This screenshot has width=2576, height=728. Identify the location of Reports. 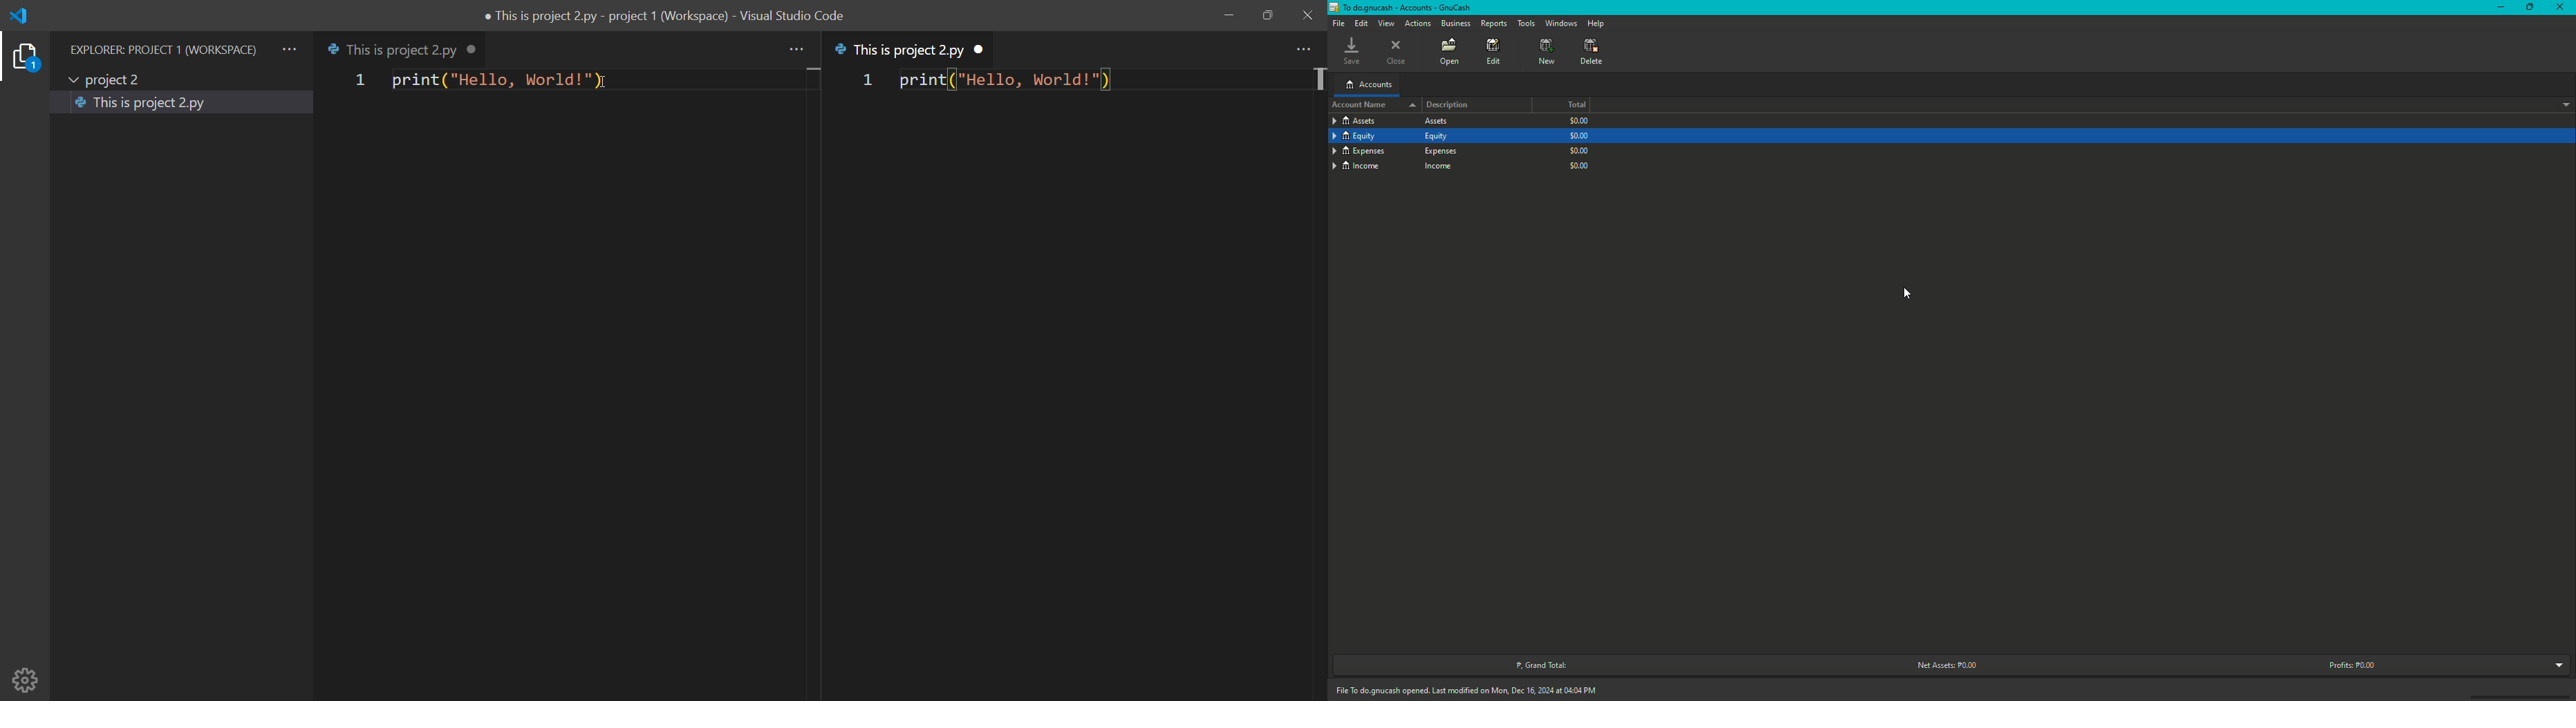
(1496, 23).